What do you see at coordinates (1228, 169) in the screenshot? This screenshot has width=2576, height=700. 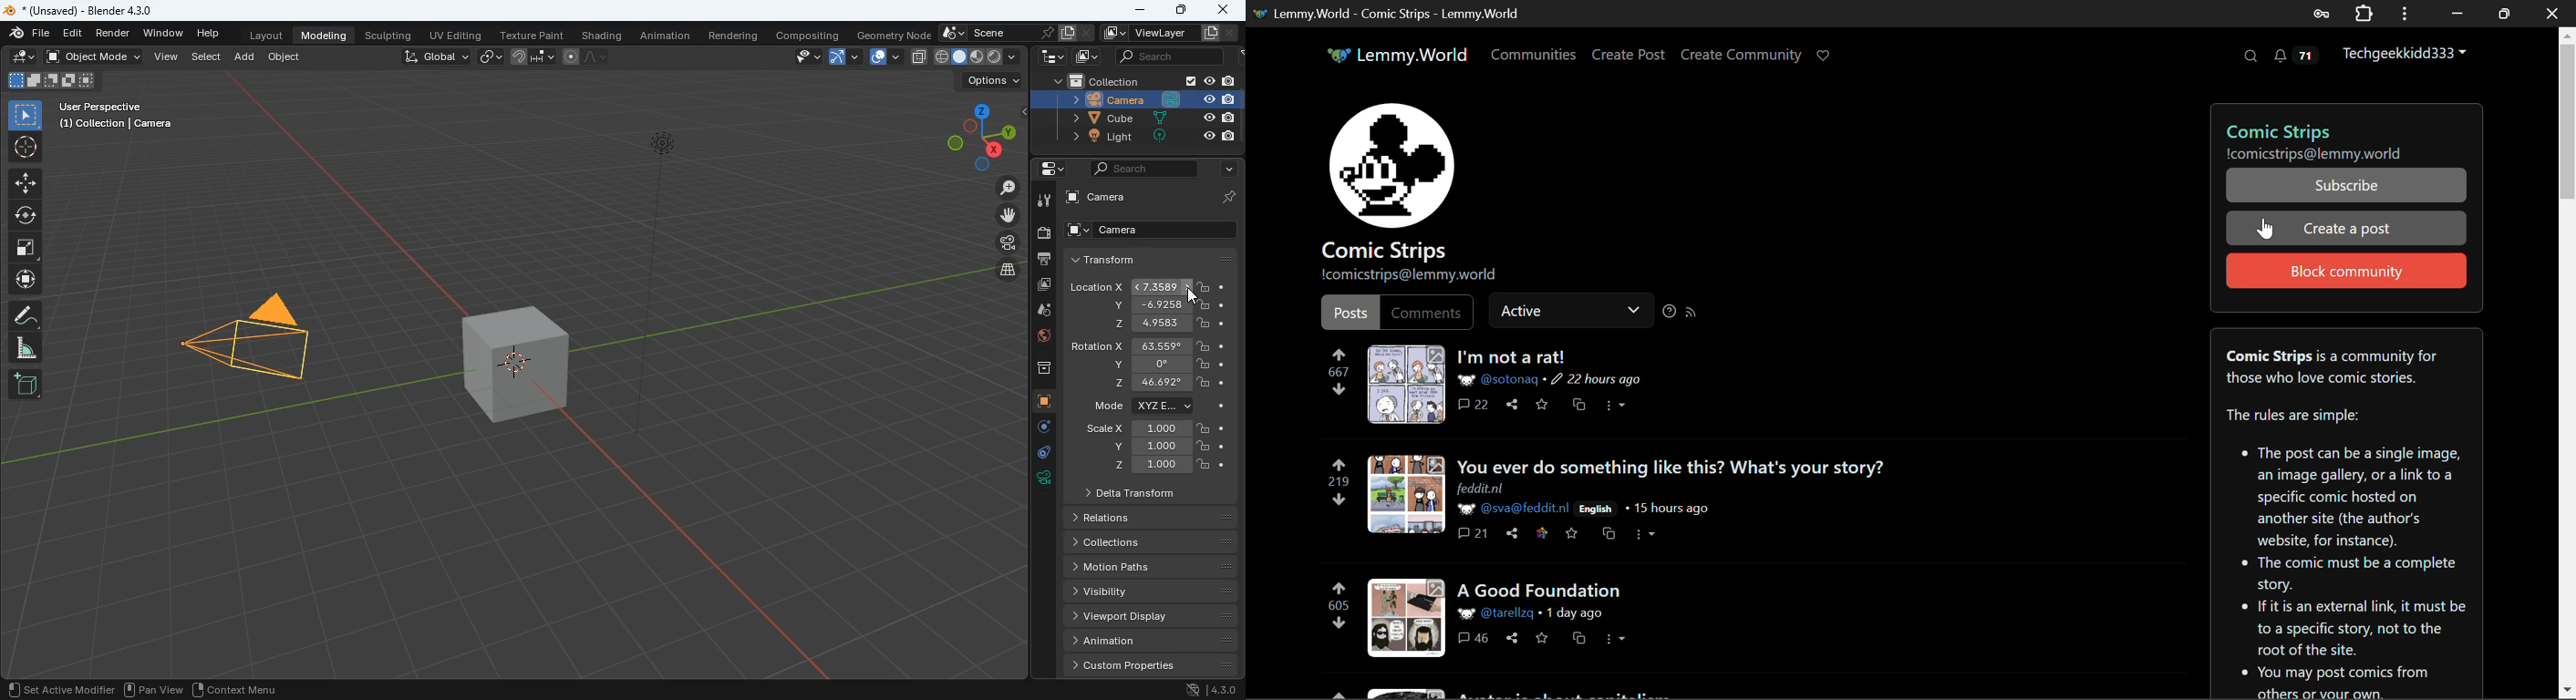 I see `arrow` at bounding box center [1228, 169].